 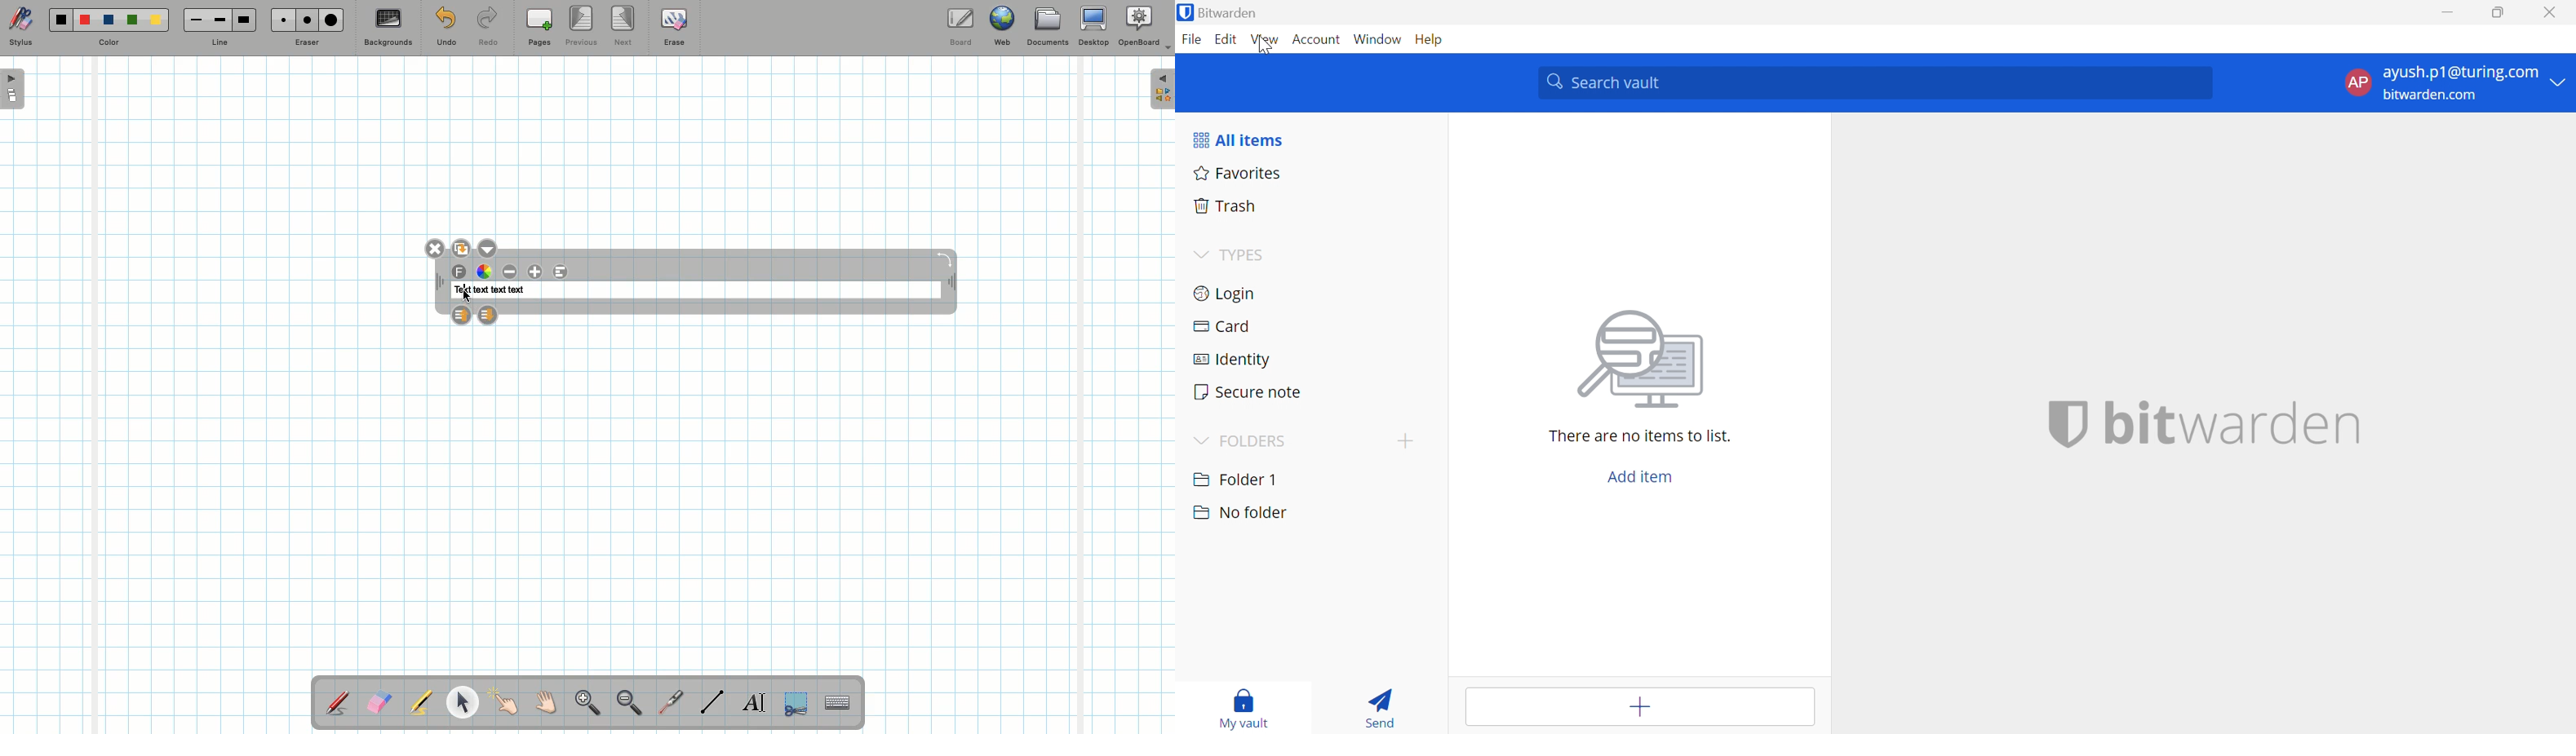 What do you see at coordinates (304, 20) in the screenshot?
I see `Medium eraser` at bounding box center [304, 20].